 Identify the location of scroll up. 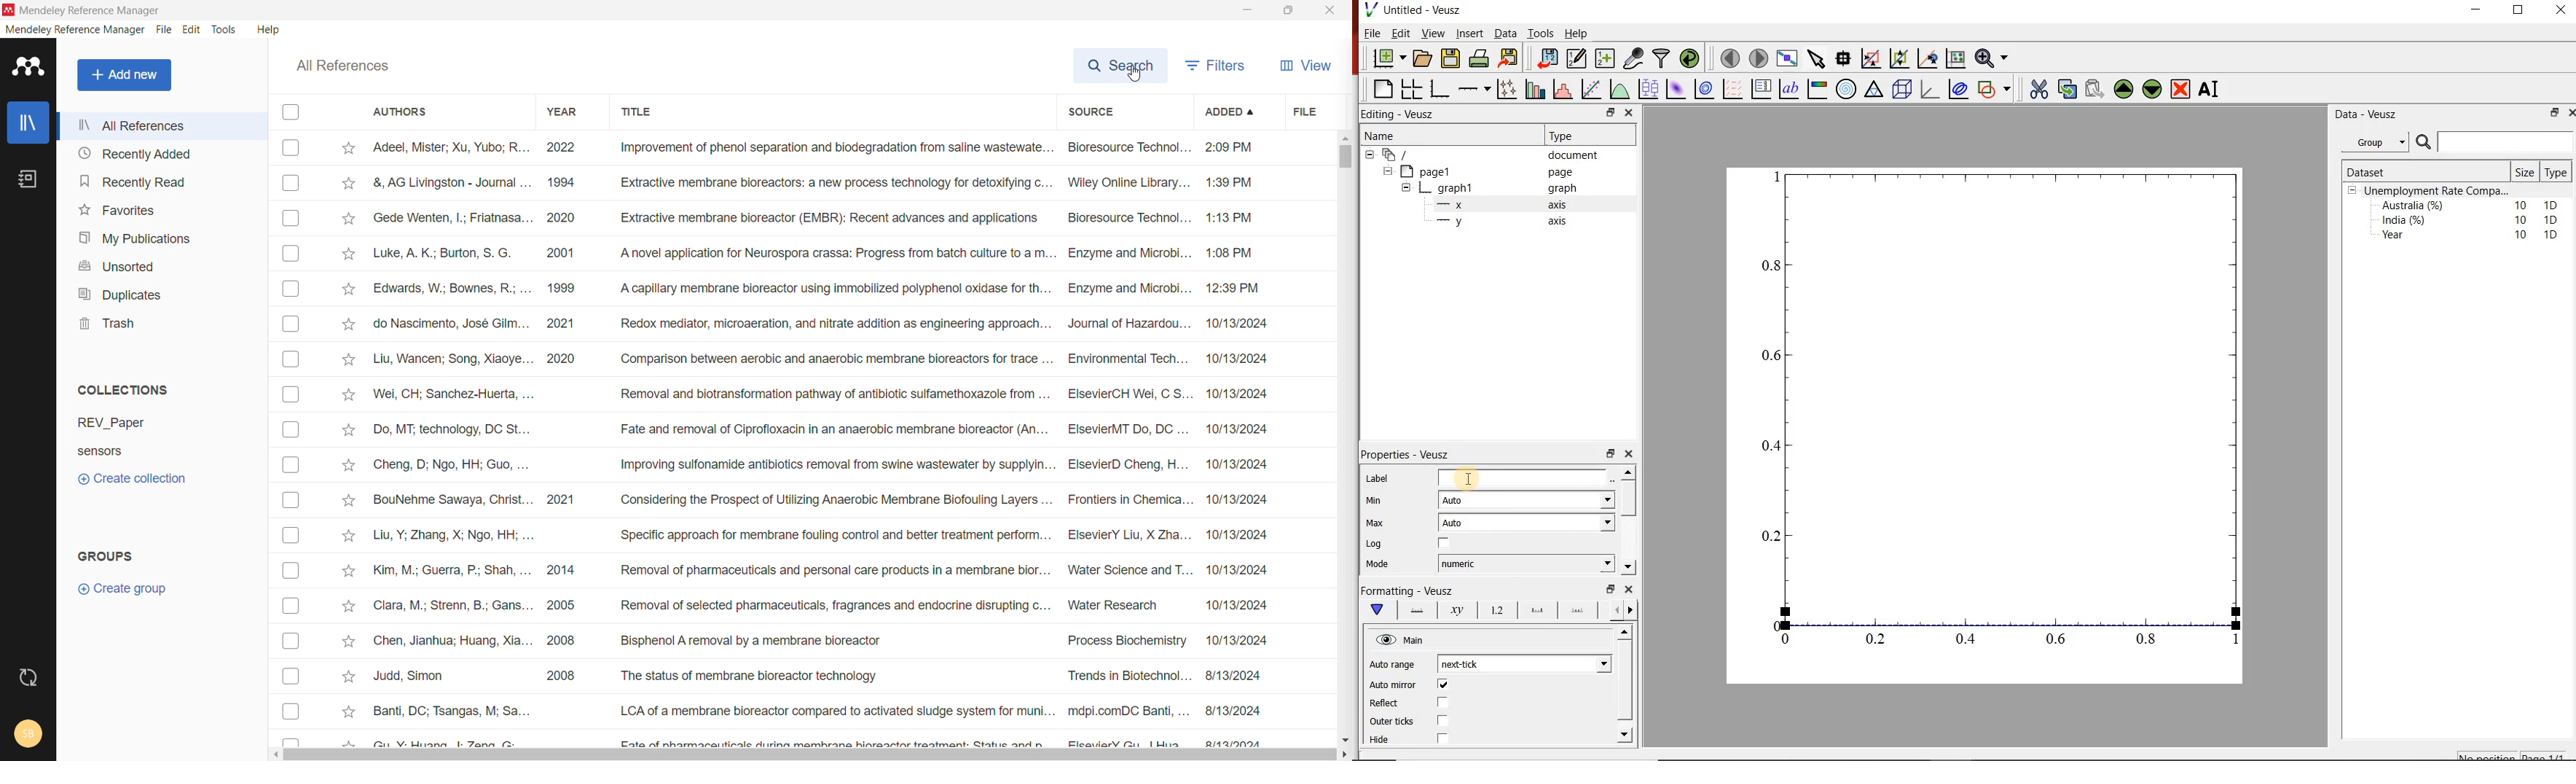
(1343, 137).